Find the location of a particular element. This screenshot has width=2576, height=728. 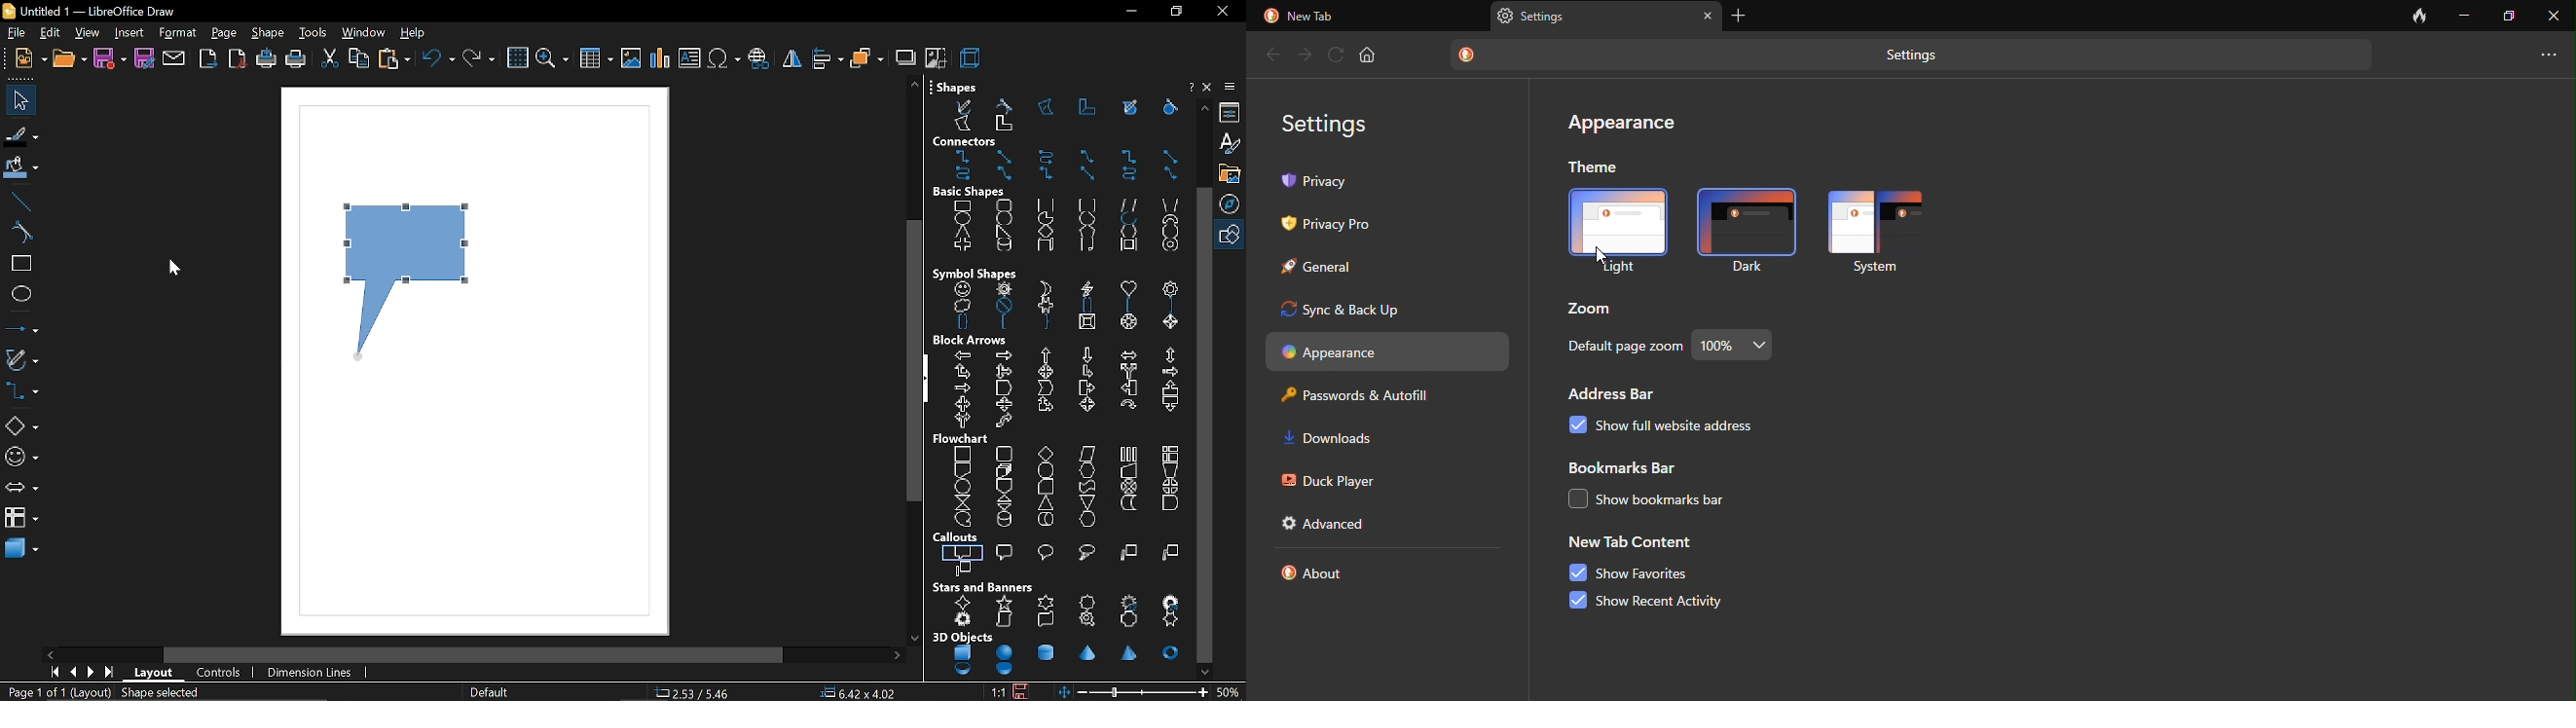

minimize is located at coordinates (1129, 12).